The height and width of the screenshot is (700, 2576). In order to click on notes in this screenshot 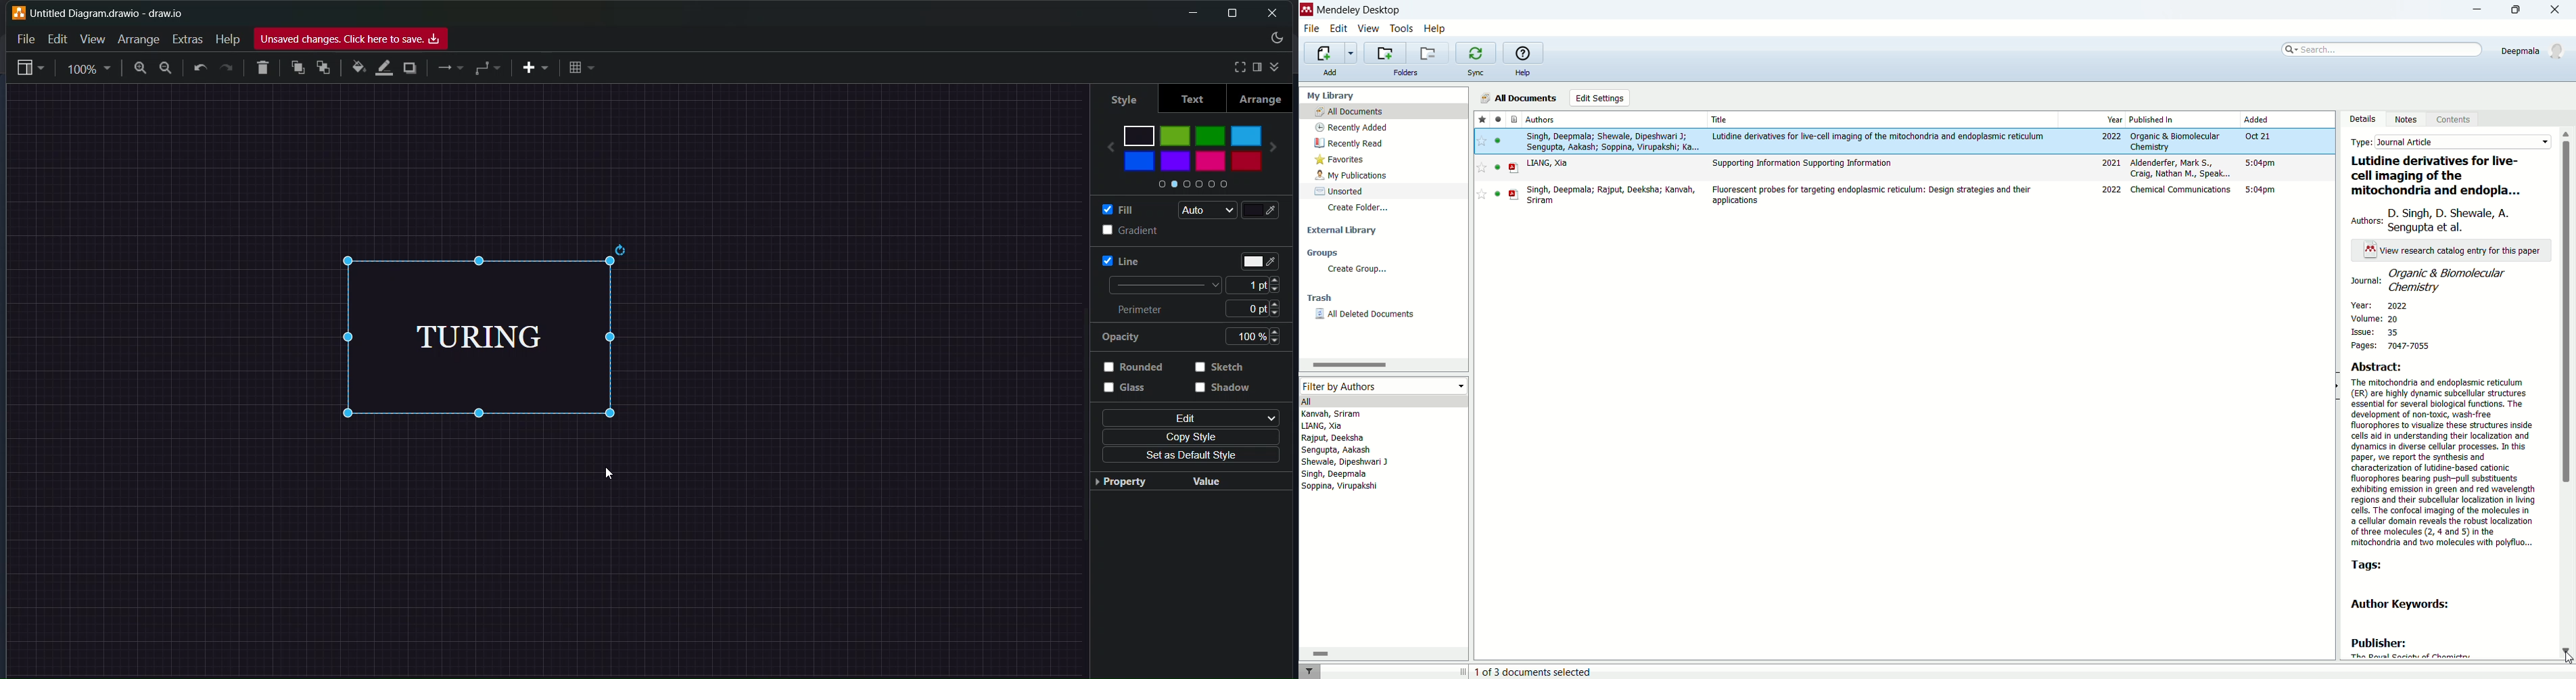, I will do `click(2410, 118)`.